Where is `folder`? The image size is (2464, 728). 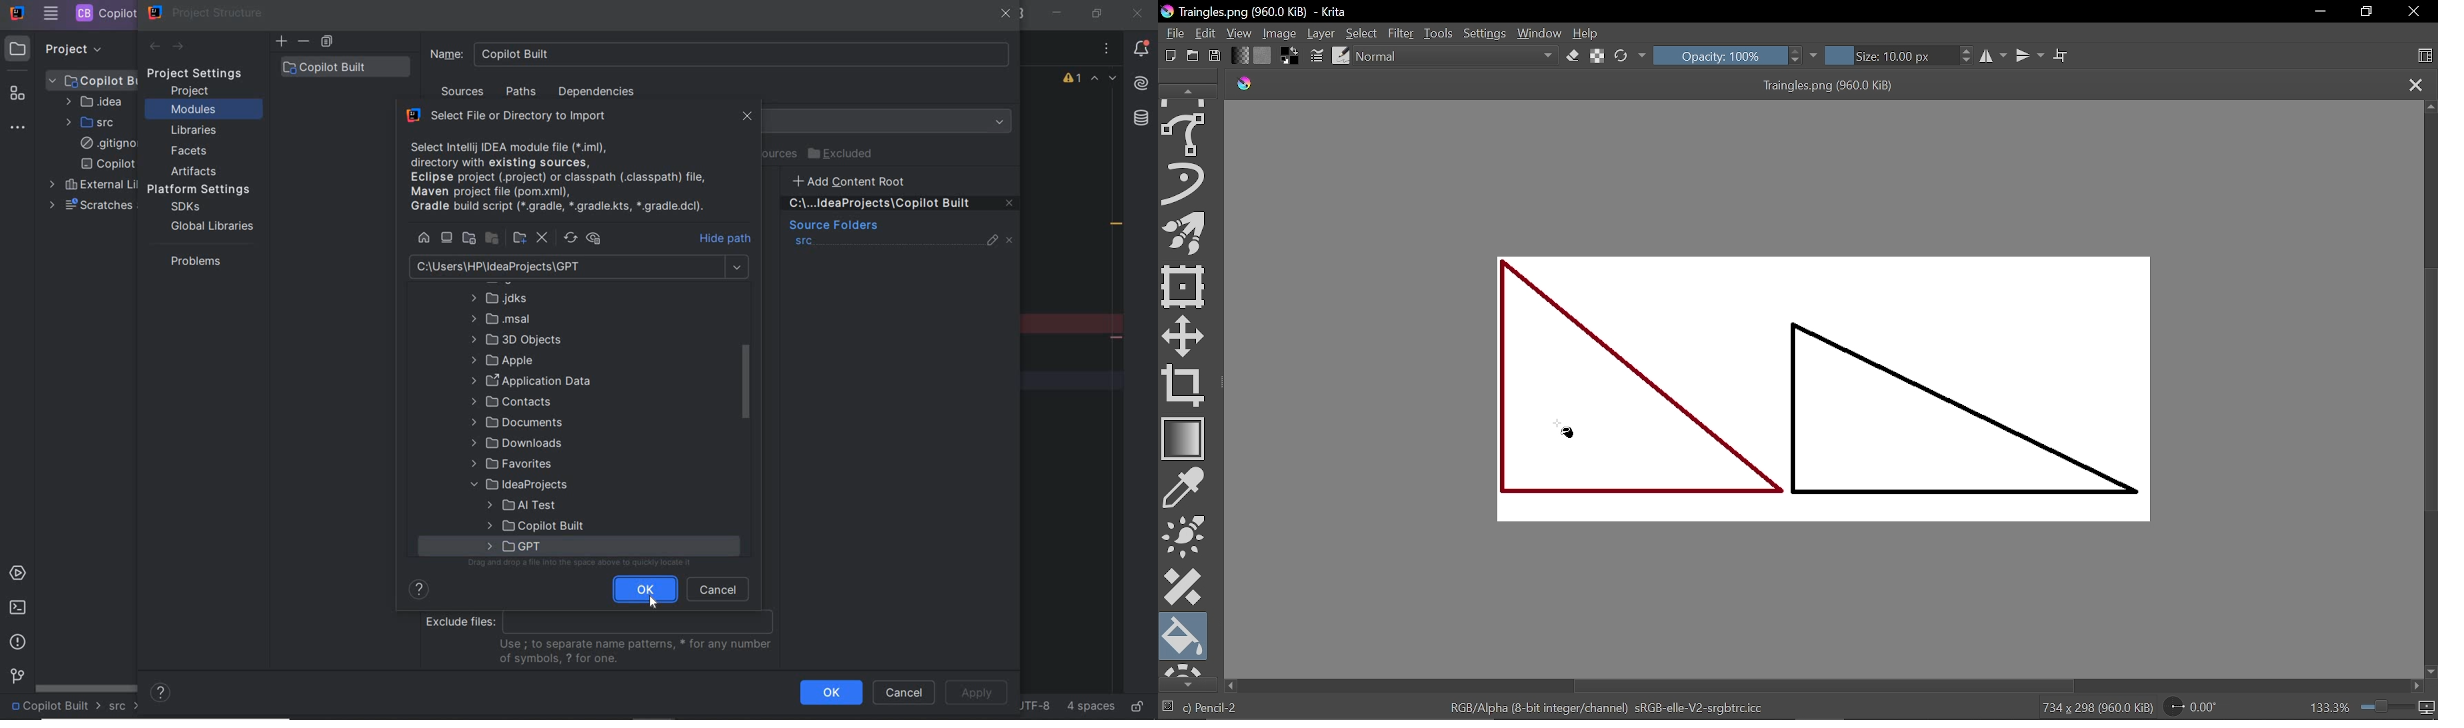 folder is located at coordinates (535, 524).